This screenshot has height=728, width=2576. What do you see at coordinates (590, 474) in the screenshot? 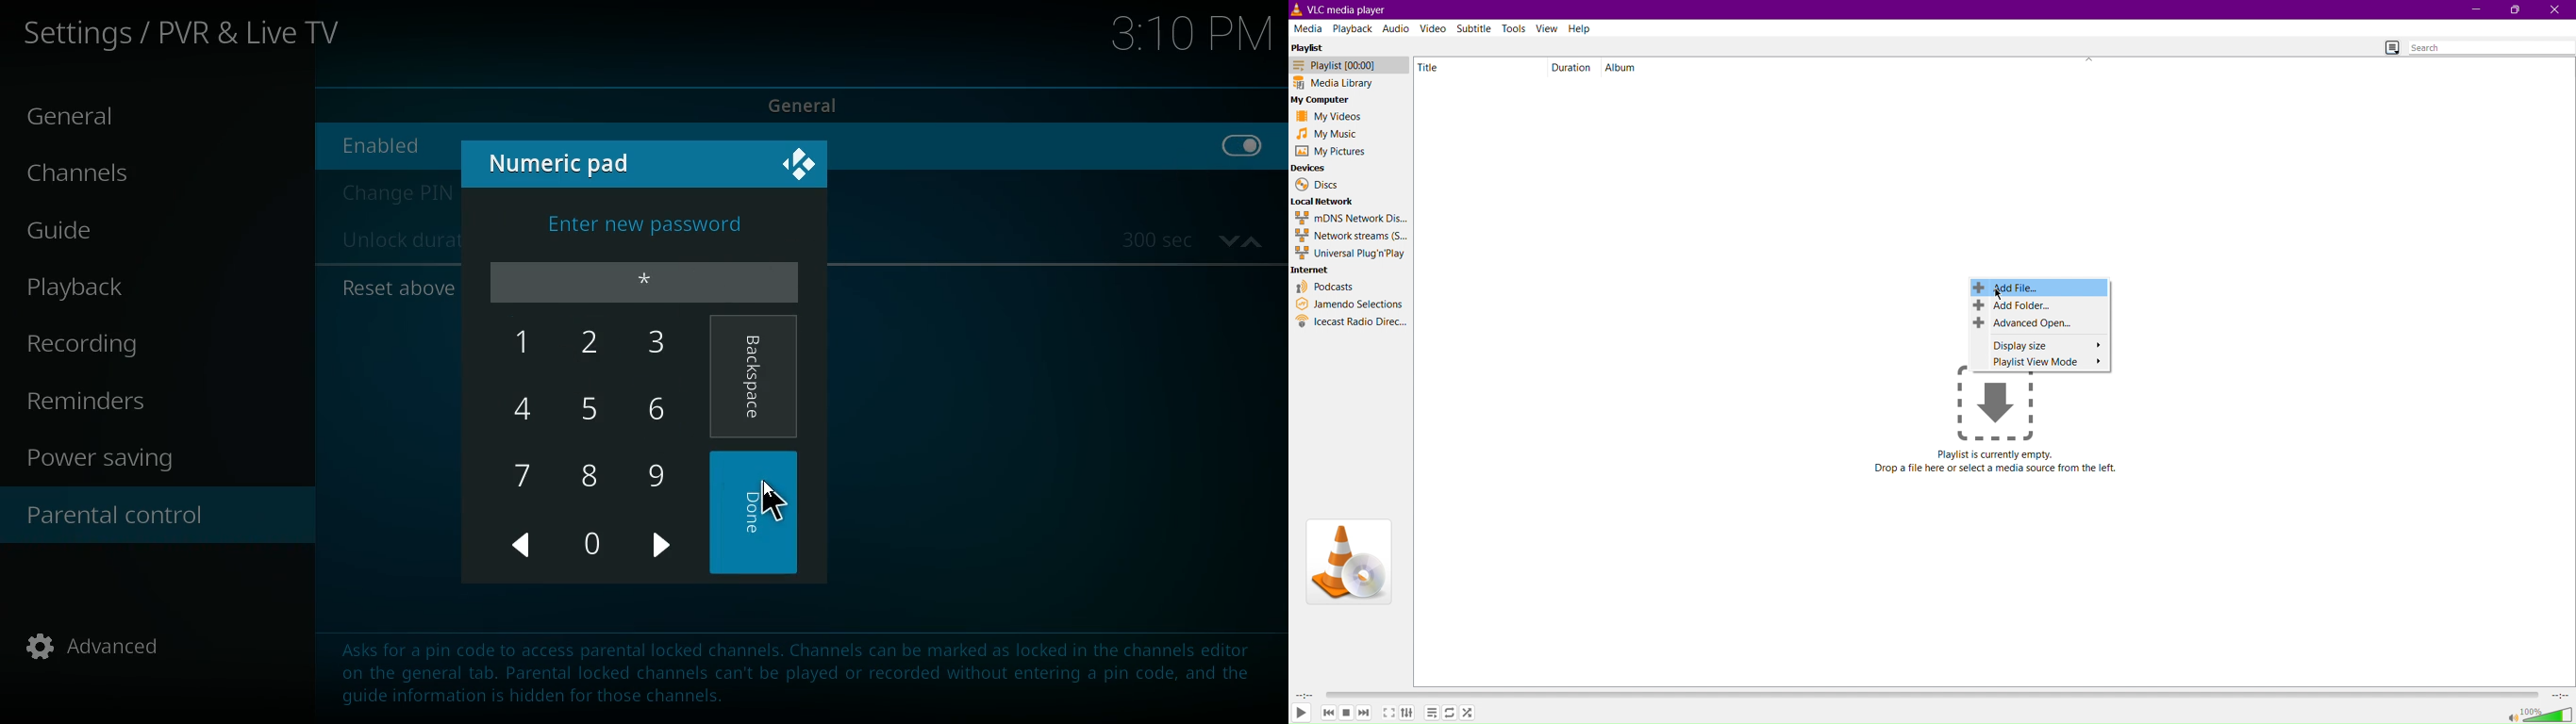
I see `8` at bounding box center [590, 474].